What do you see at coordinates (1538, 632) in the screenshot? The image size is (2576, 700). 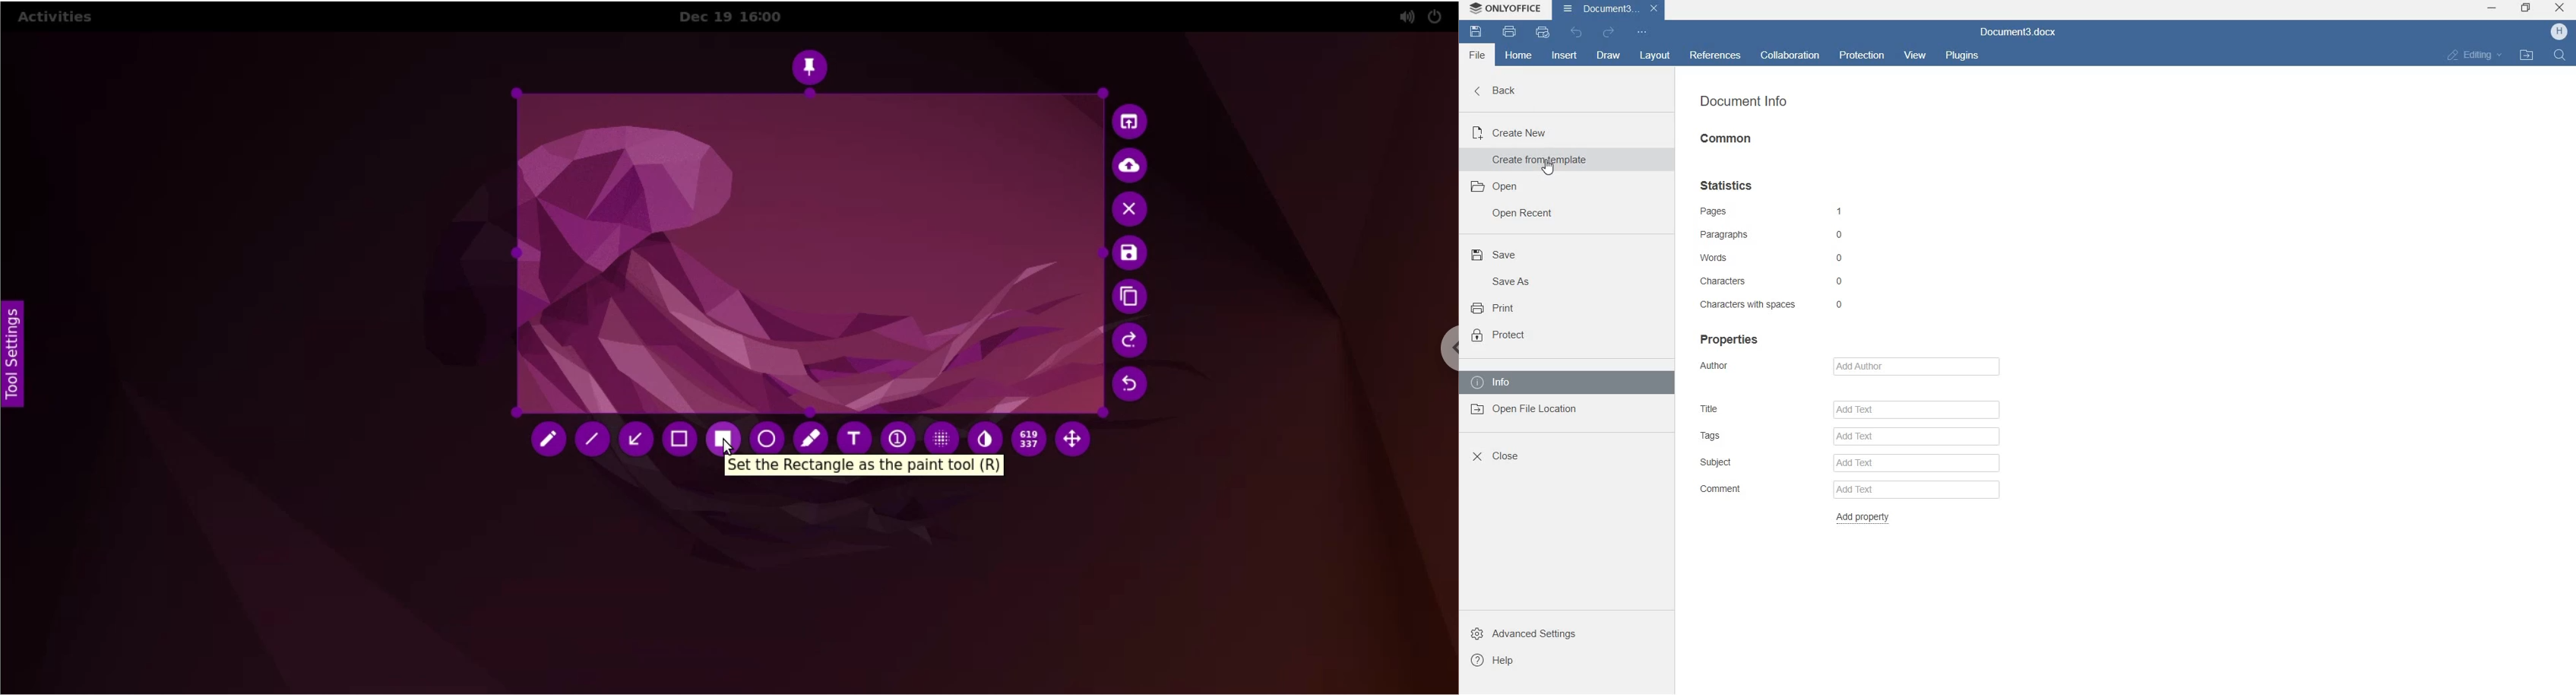 I see `advanced settings` at bounding box center [1538, 632].